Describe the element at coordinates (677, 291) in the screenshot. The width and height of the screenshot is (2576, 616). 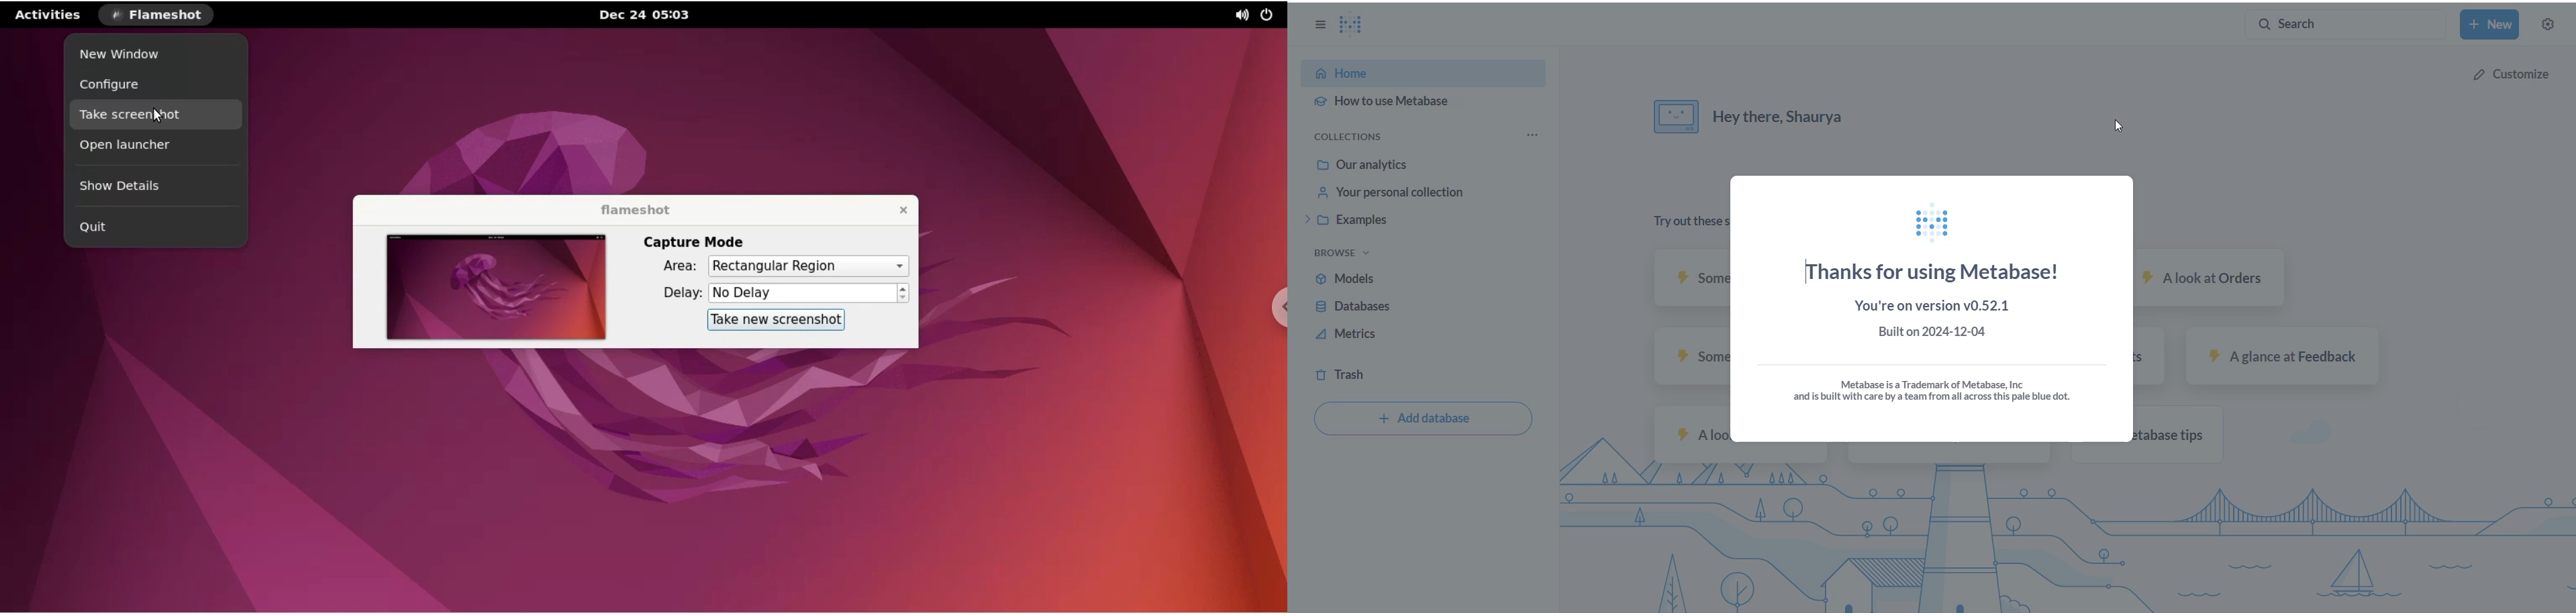
I see `delay:` at that location.